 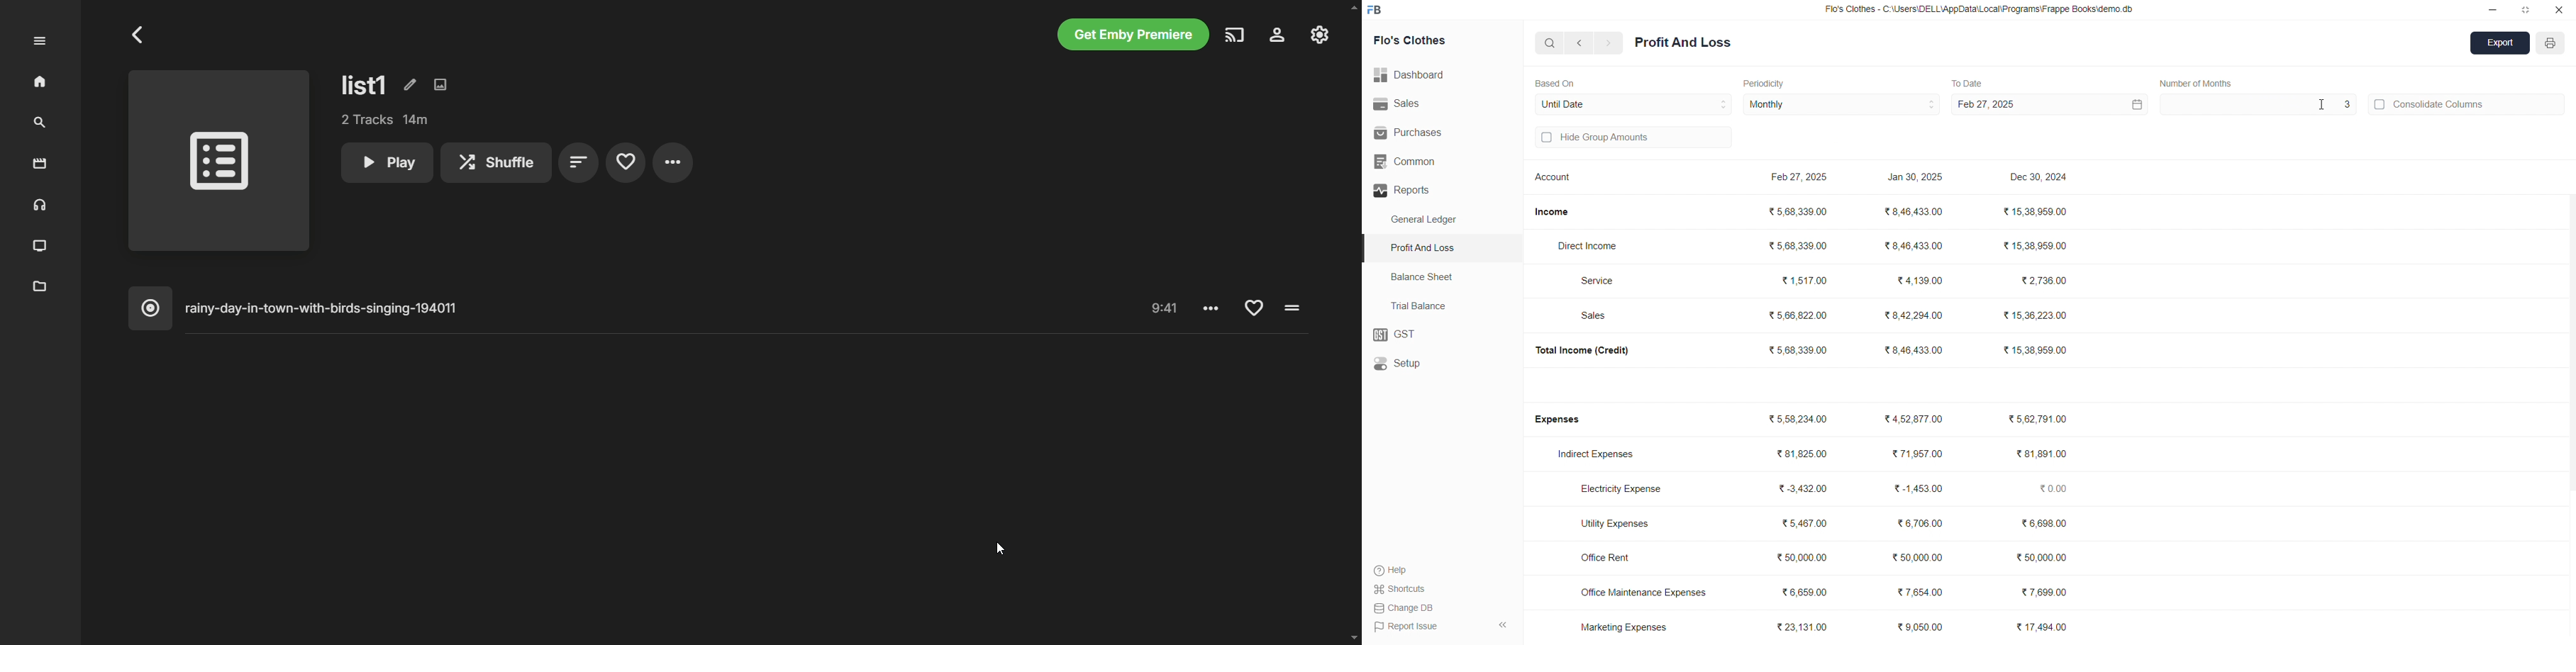 I want to click on edit images, so click(x=440, y=84).